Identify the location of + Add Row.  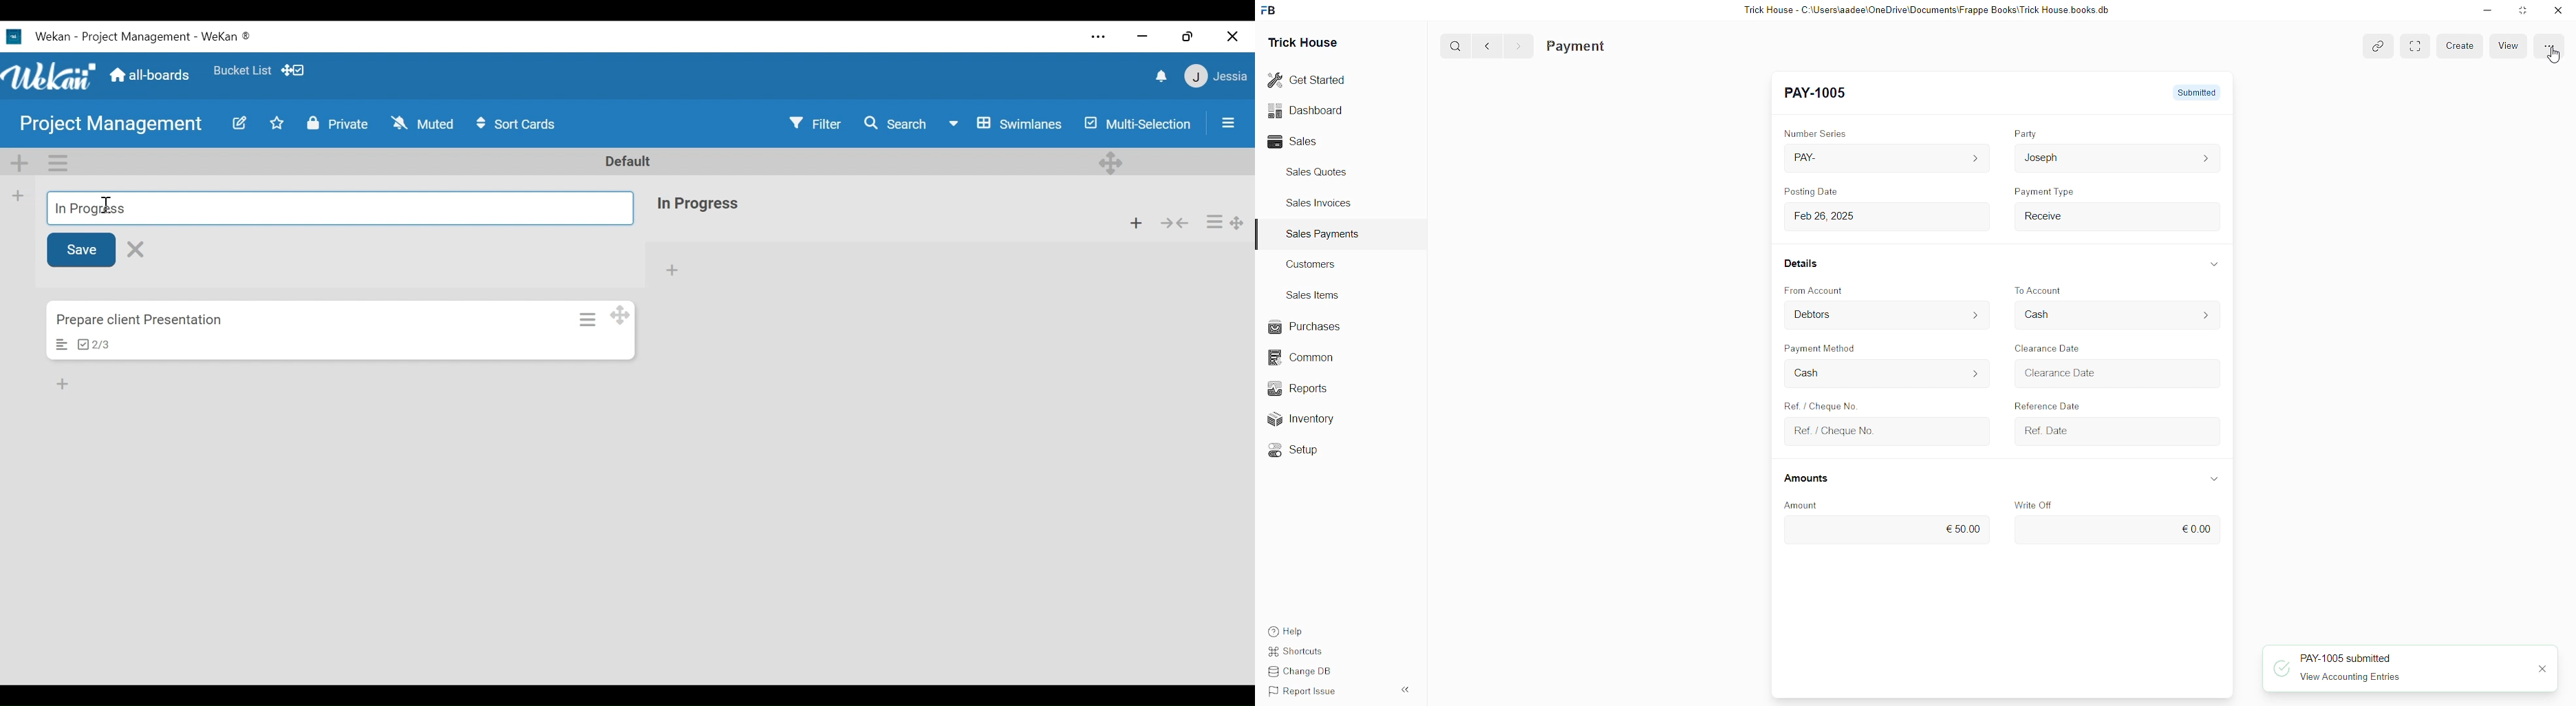
(1865, 672).